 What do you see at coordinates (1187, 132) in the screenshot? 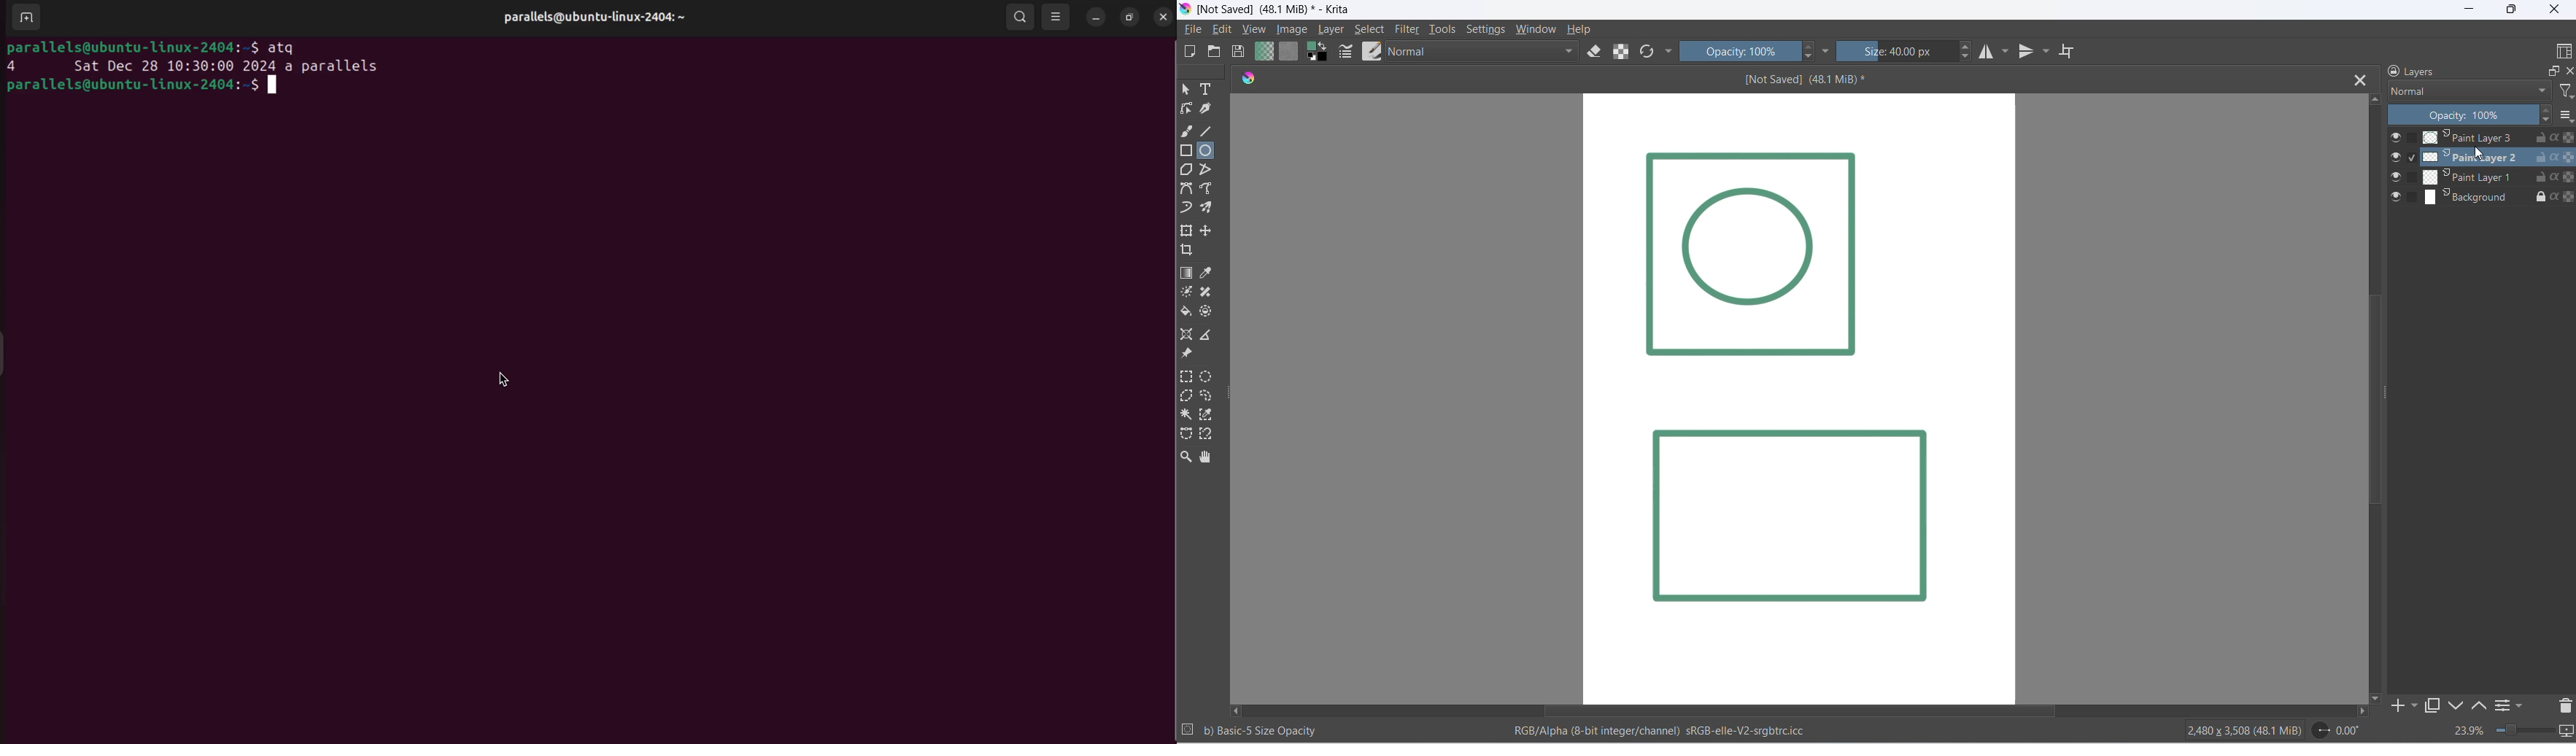
I see `freehand brush tool` at bounding box center [1187, 132].